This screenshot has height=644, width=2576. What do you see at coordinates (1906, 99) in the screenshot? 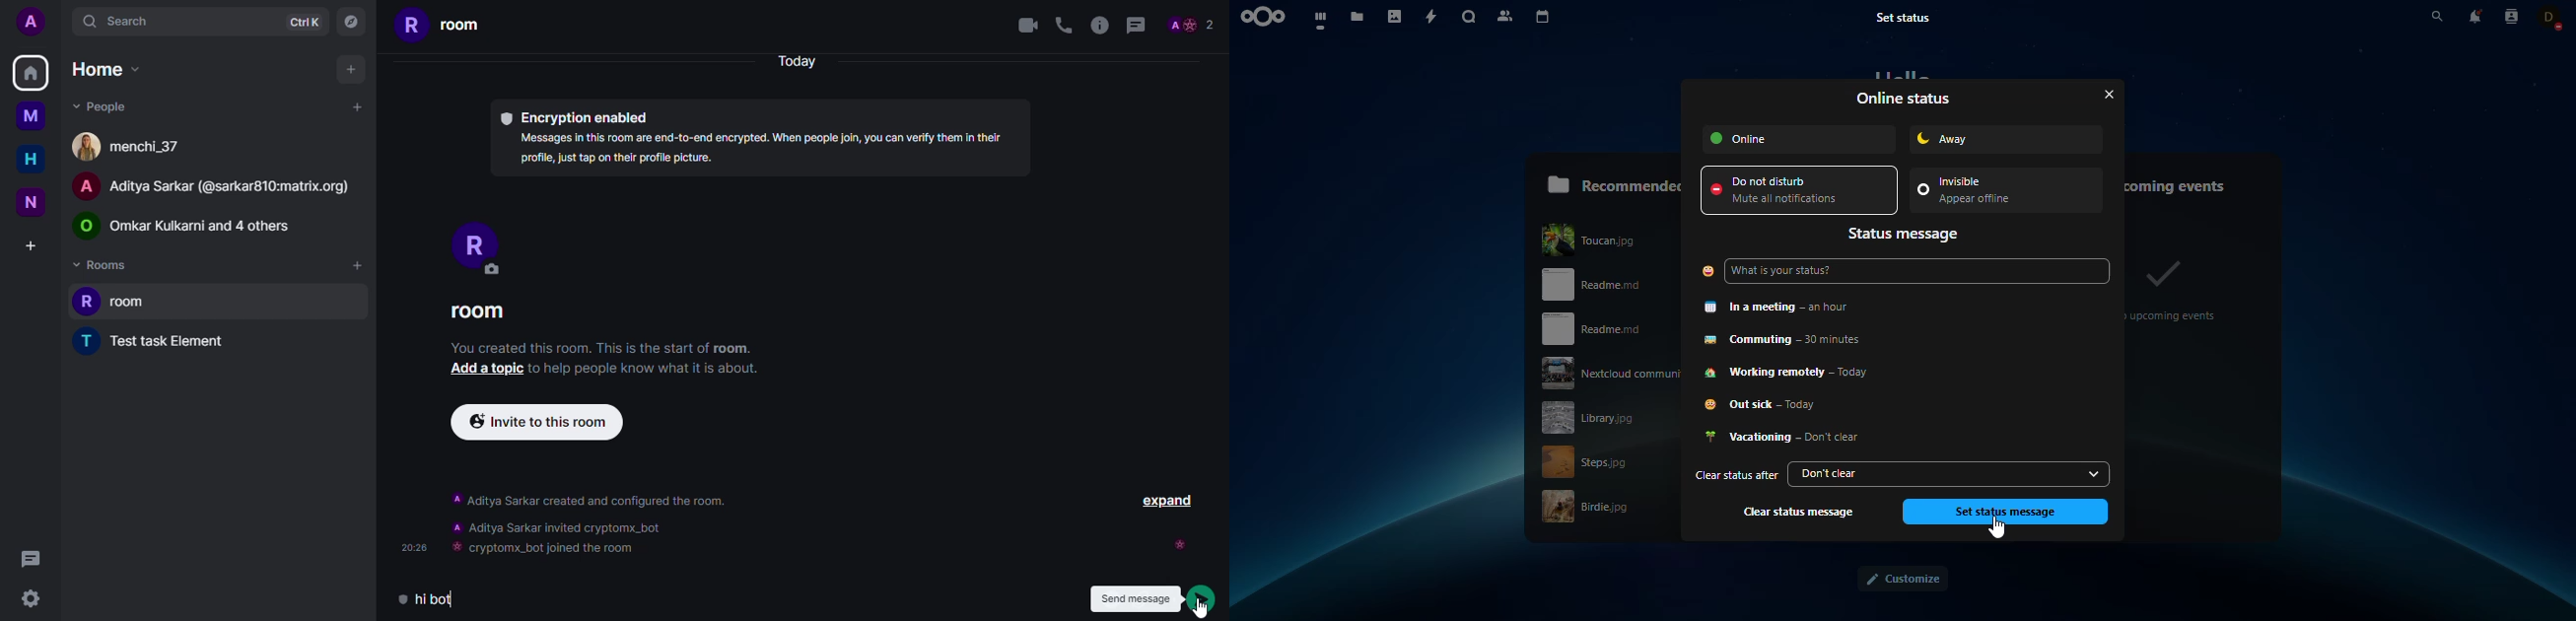
I see `online status` at bounding box center [1906, 99].